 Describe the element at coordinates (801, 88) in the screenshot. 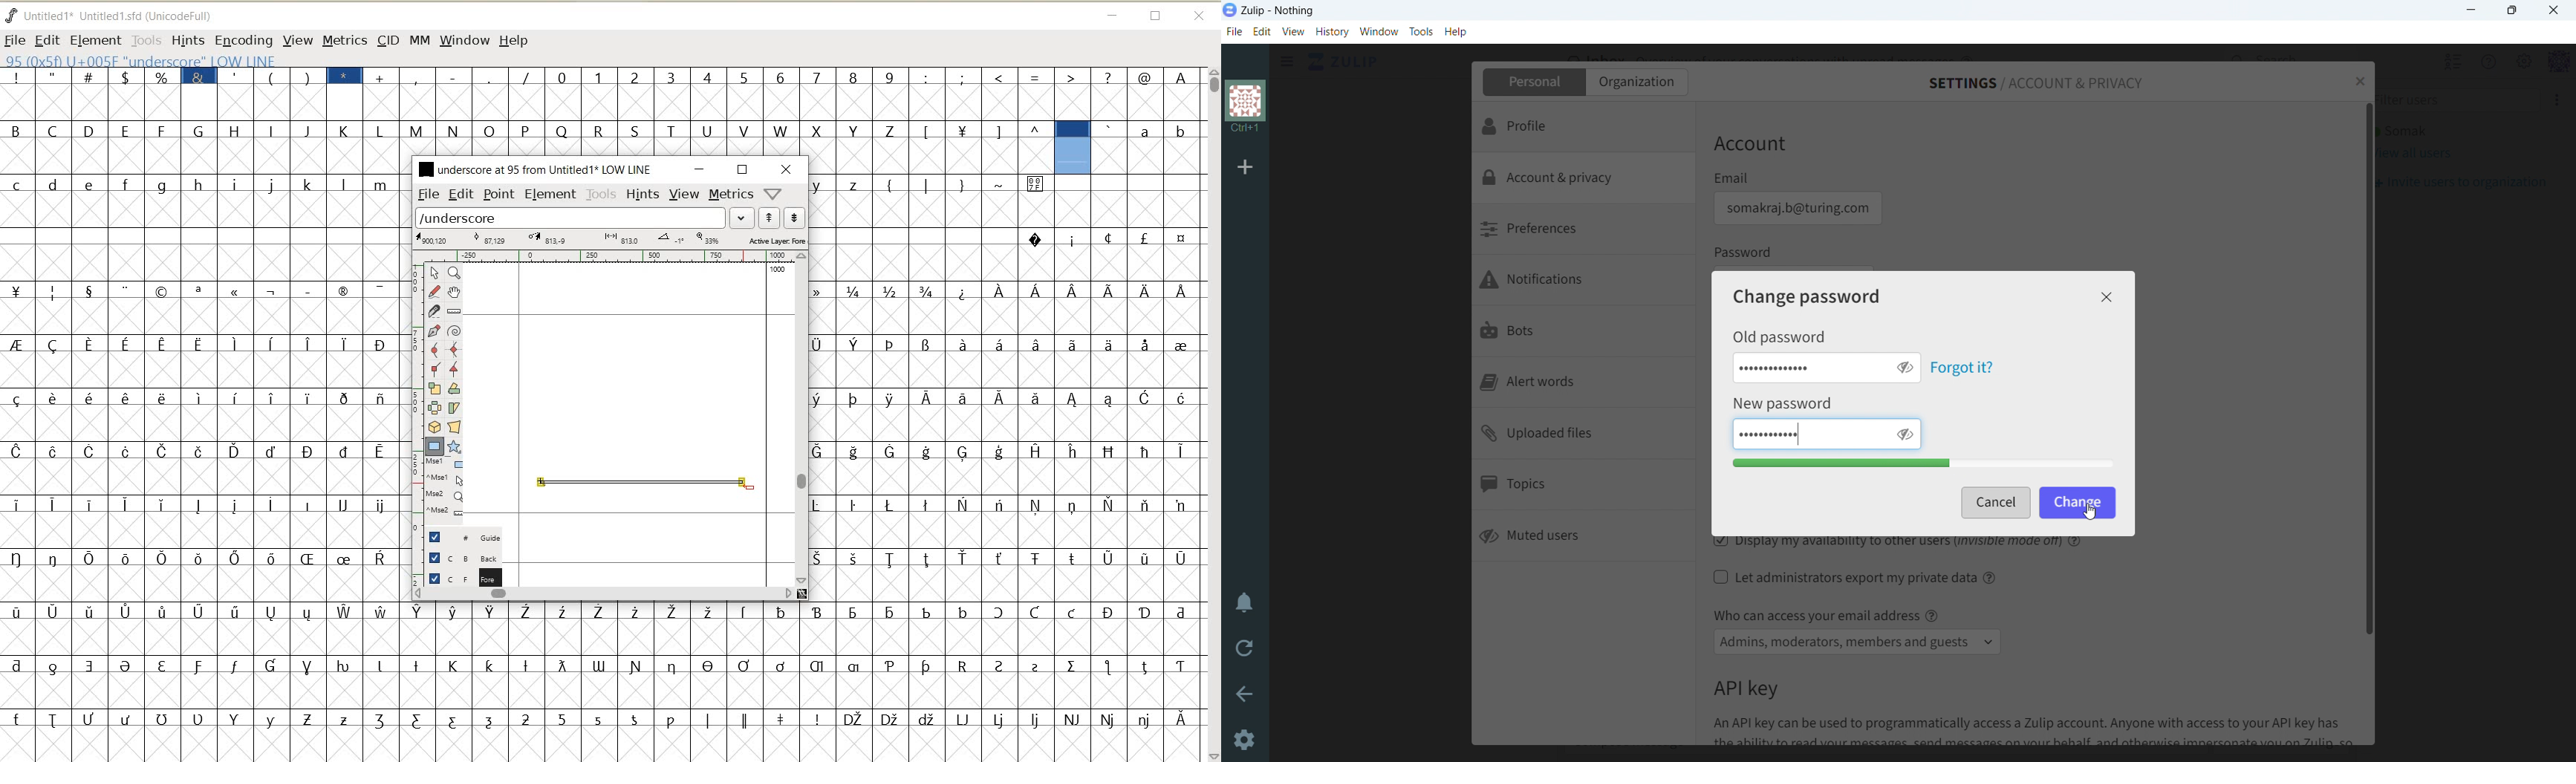

I see `GLYPHY CHARACTERS & NUMBERS` at that location.